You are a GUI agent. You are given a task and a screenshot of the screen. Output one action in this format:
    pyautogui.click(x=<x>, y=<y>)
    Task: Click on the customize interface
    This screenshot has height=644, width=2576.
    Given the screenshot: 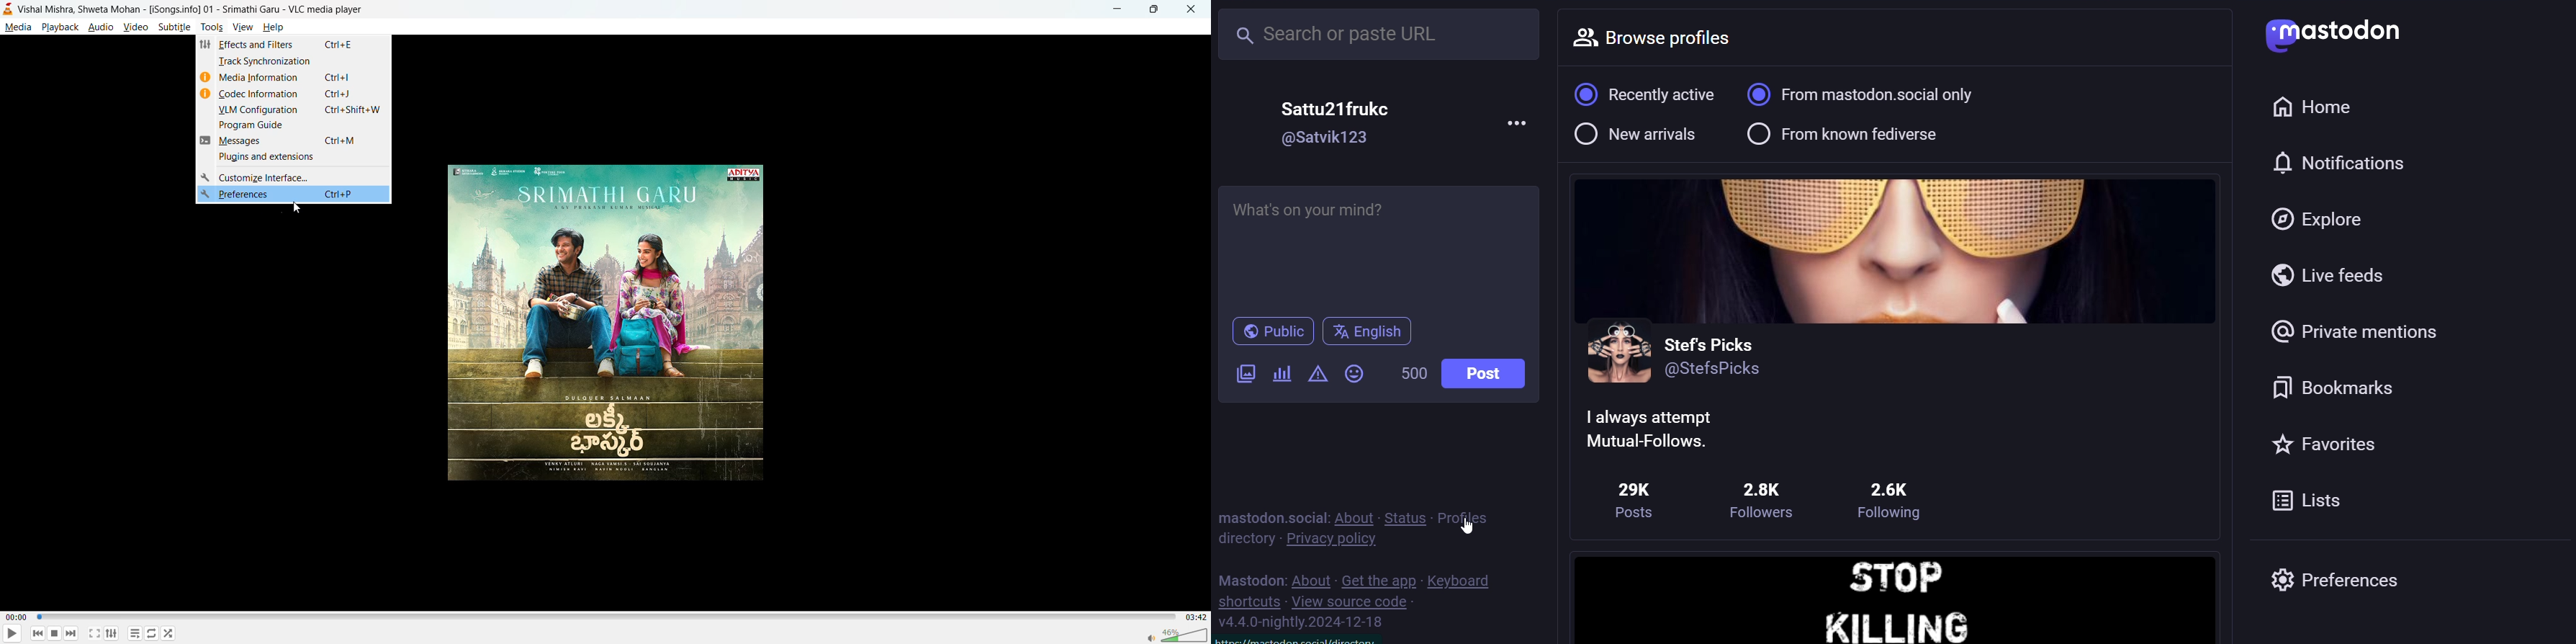 What is the action you would take?
    pyautogui.click(x=261, y=176)
    